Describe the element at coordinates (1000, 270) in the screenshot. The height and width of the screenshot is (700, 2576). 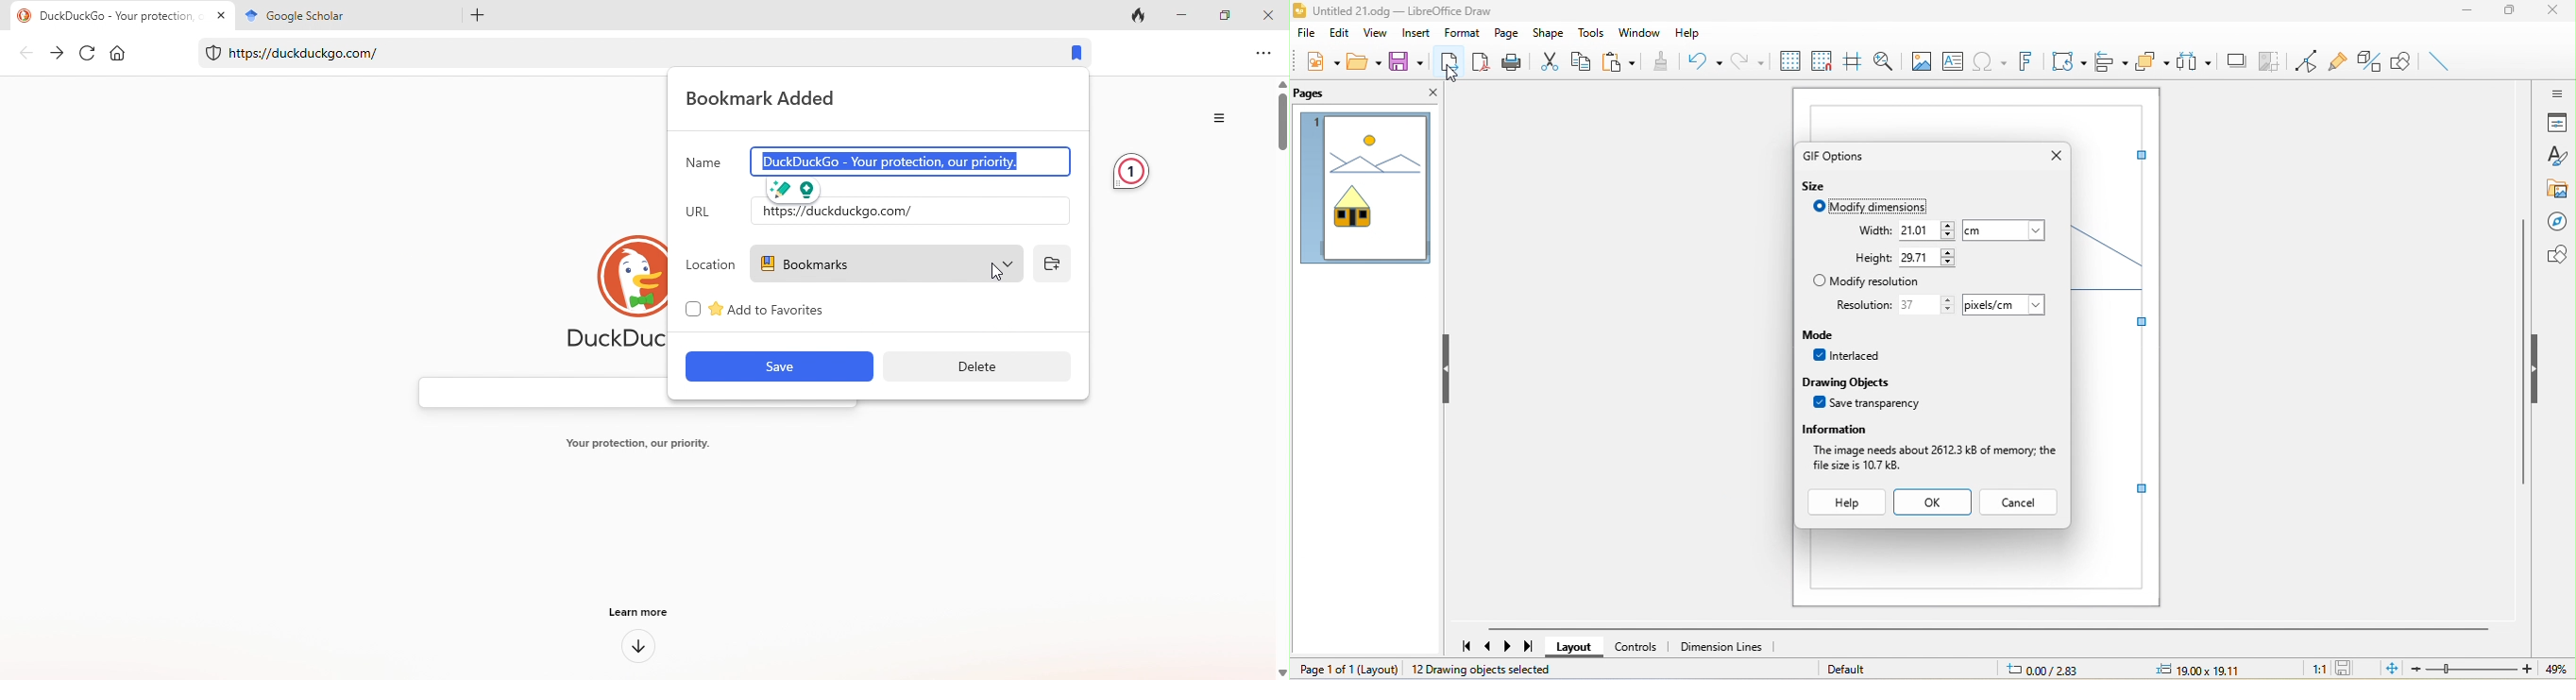
I see `cursor movement` at that location.